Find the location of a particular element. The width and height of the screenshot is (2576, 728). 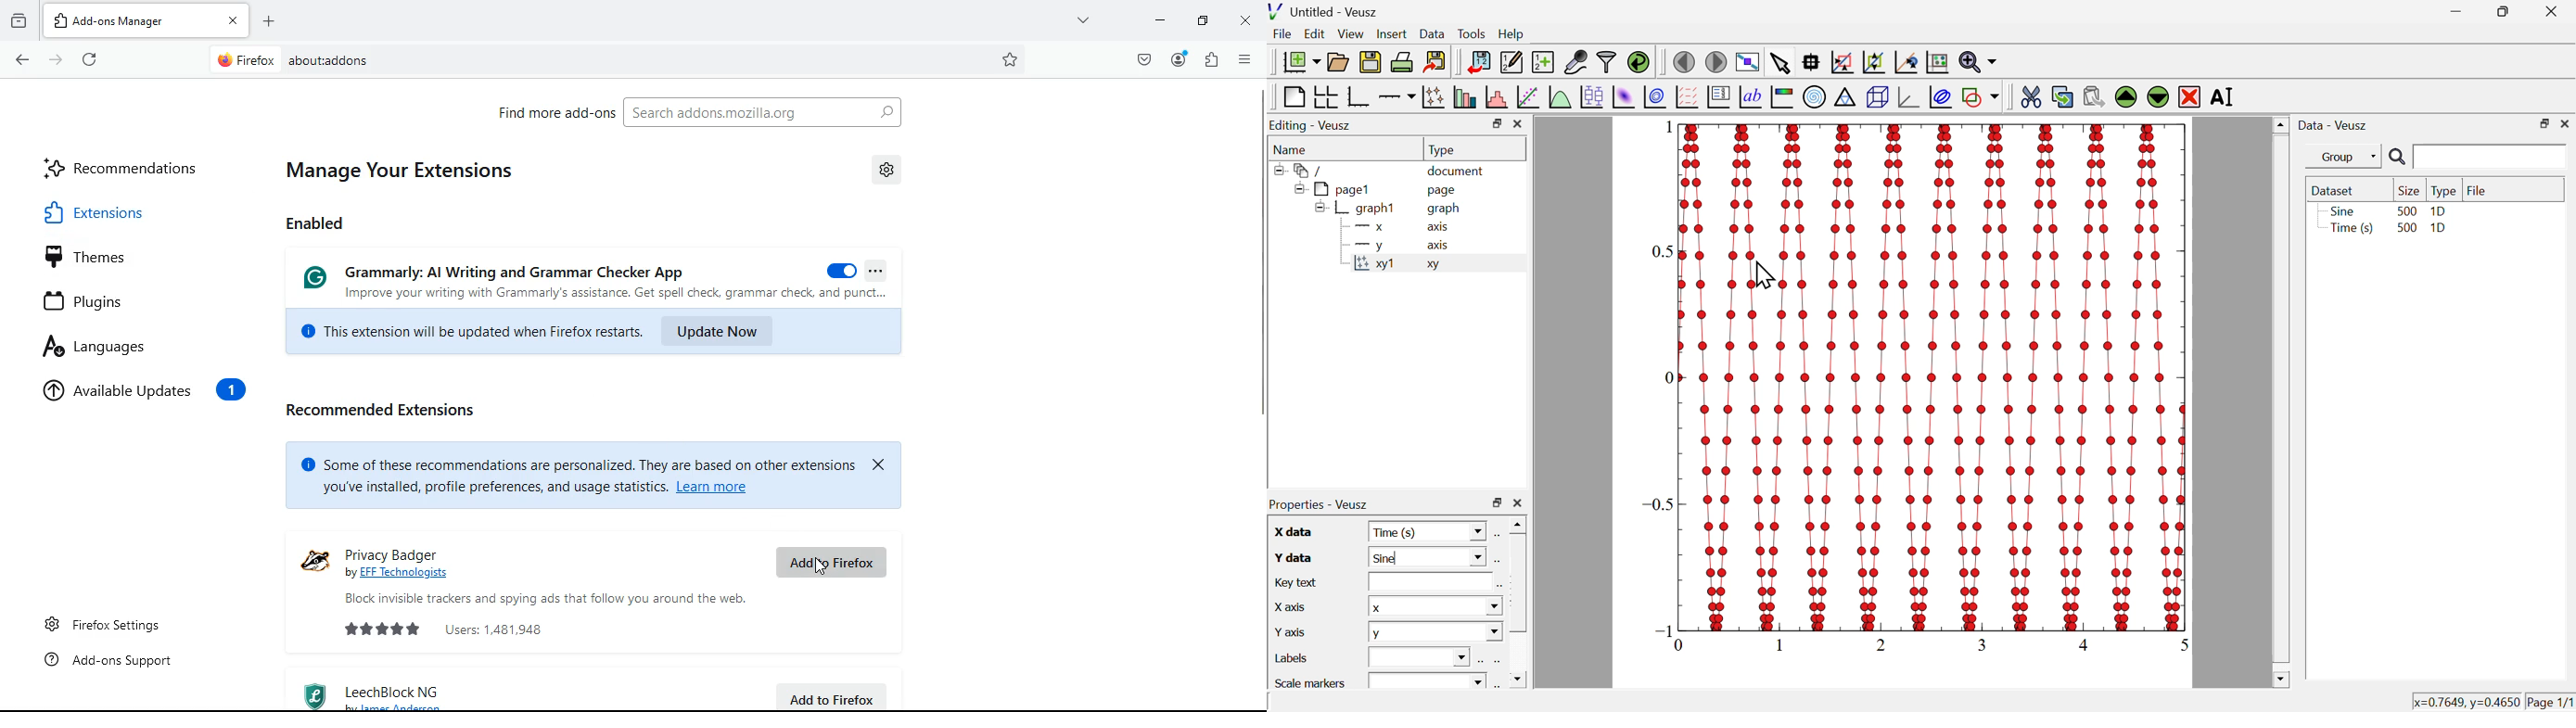

menu is located at coordinates (1246, 59).